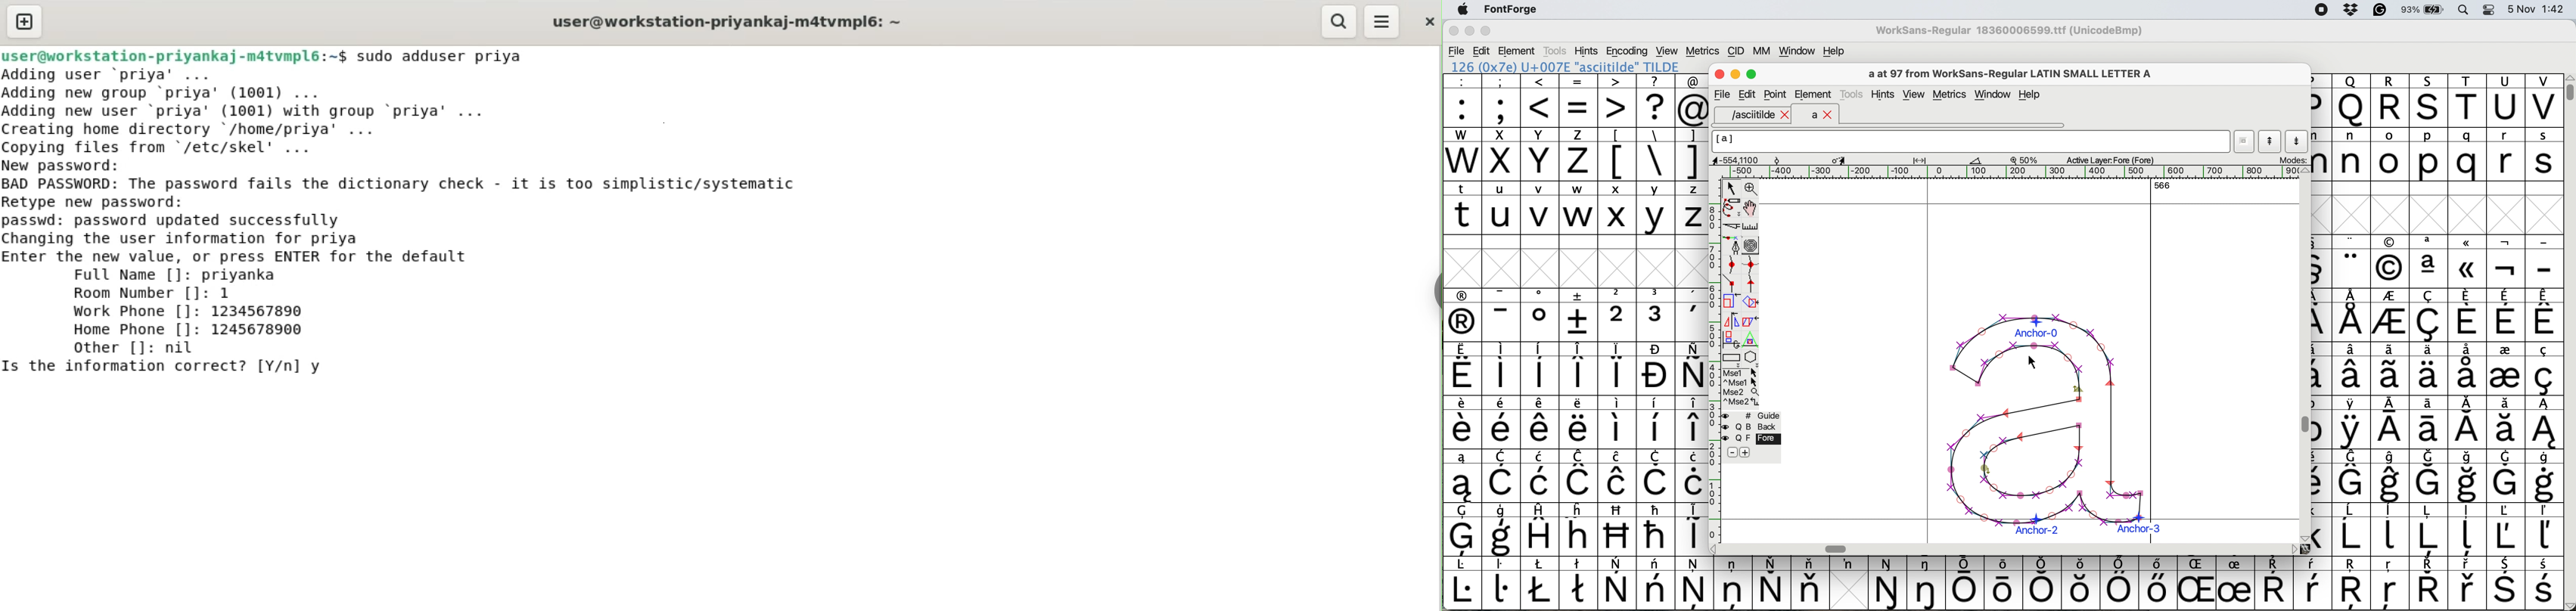 Image resolution: width=2576 pixels, height=616 pixels. Describe the element at coordinates (2009, 32) in the screenshot. I see `WorkSans-Regular 18360006599.ttf (UnicodeBmp)` at that location.